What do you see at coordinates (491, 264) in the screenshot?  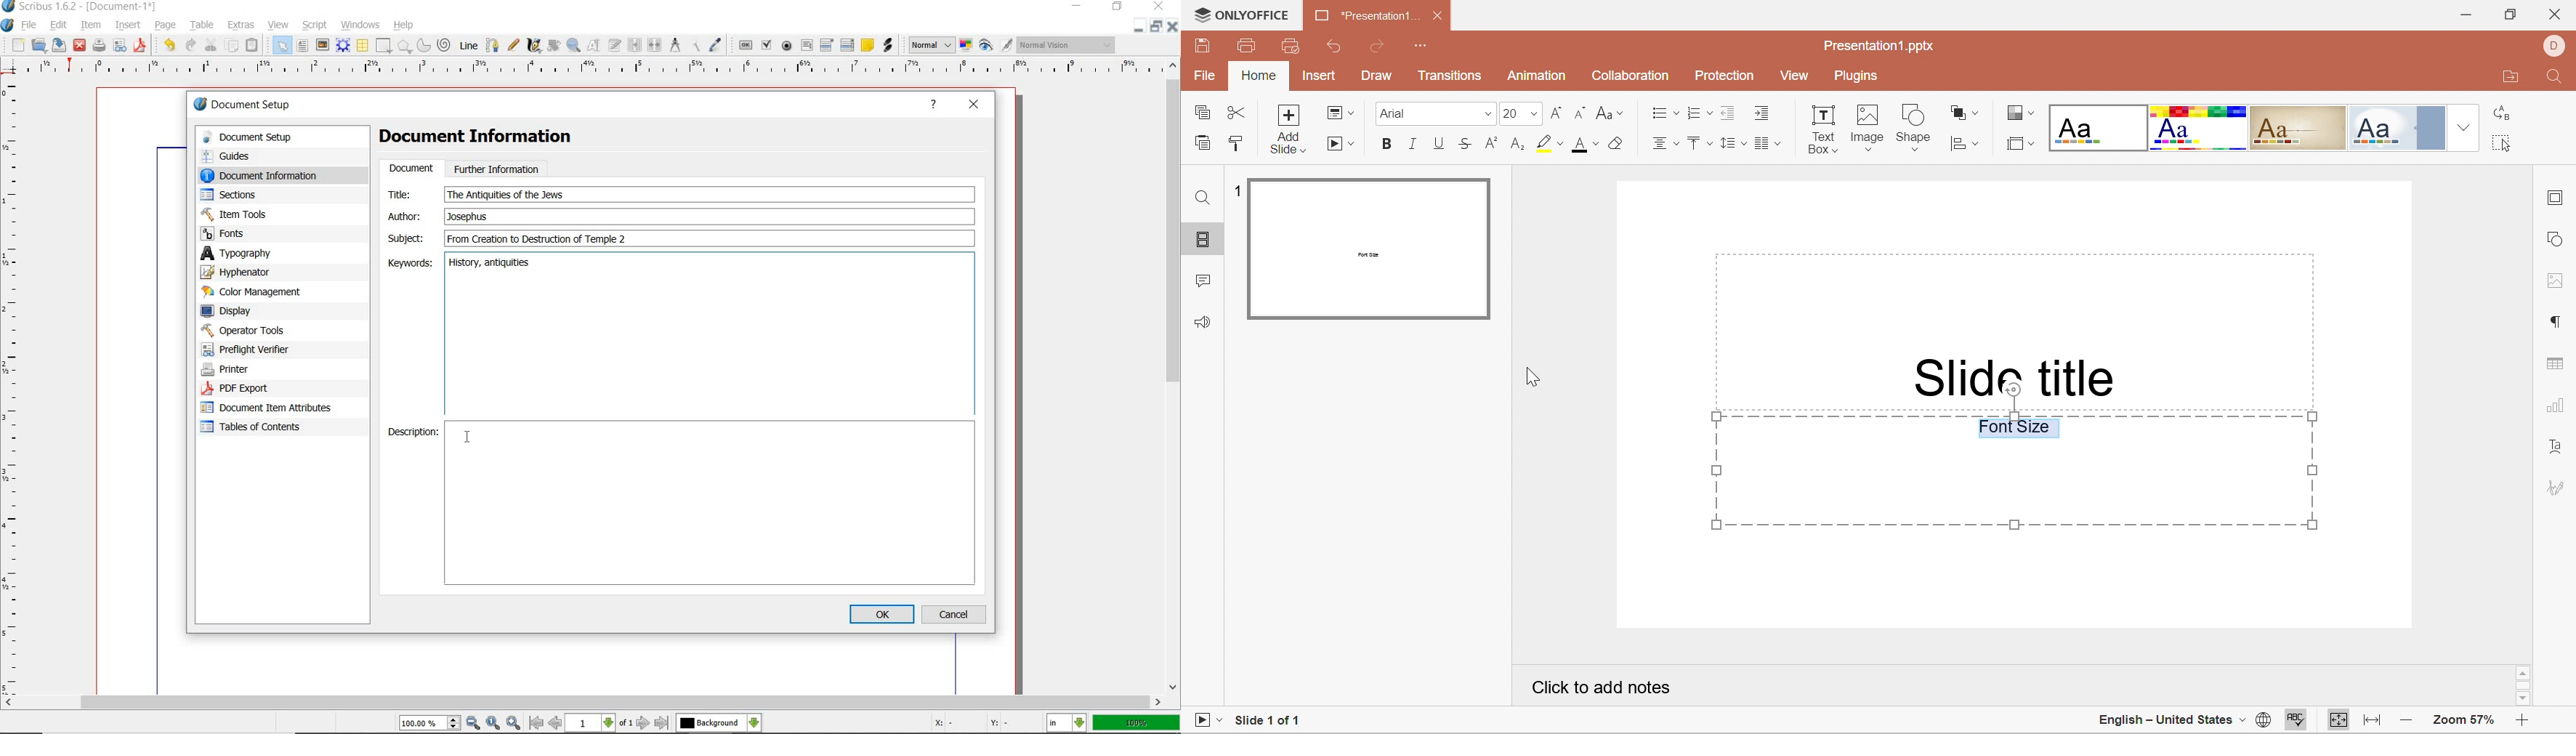 I see `keywords text` at bounding box center [491, 264].